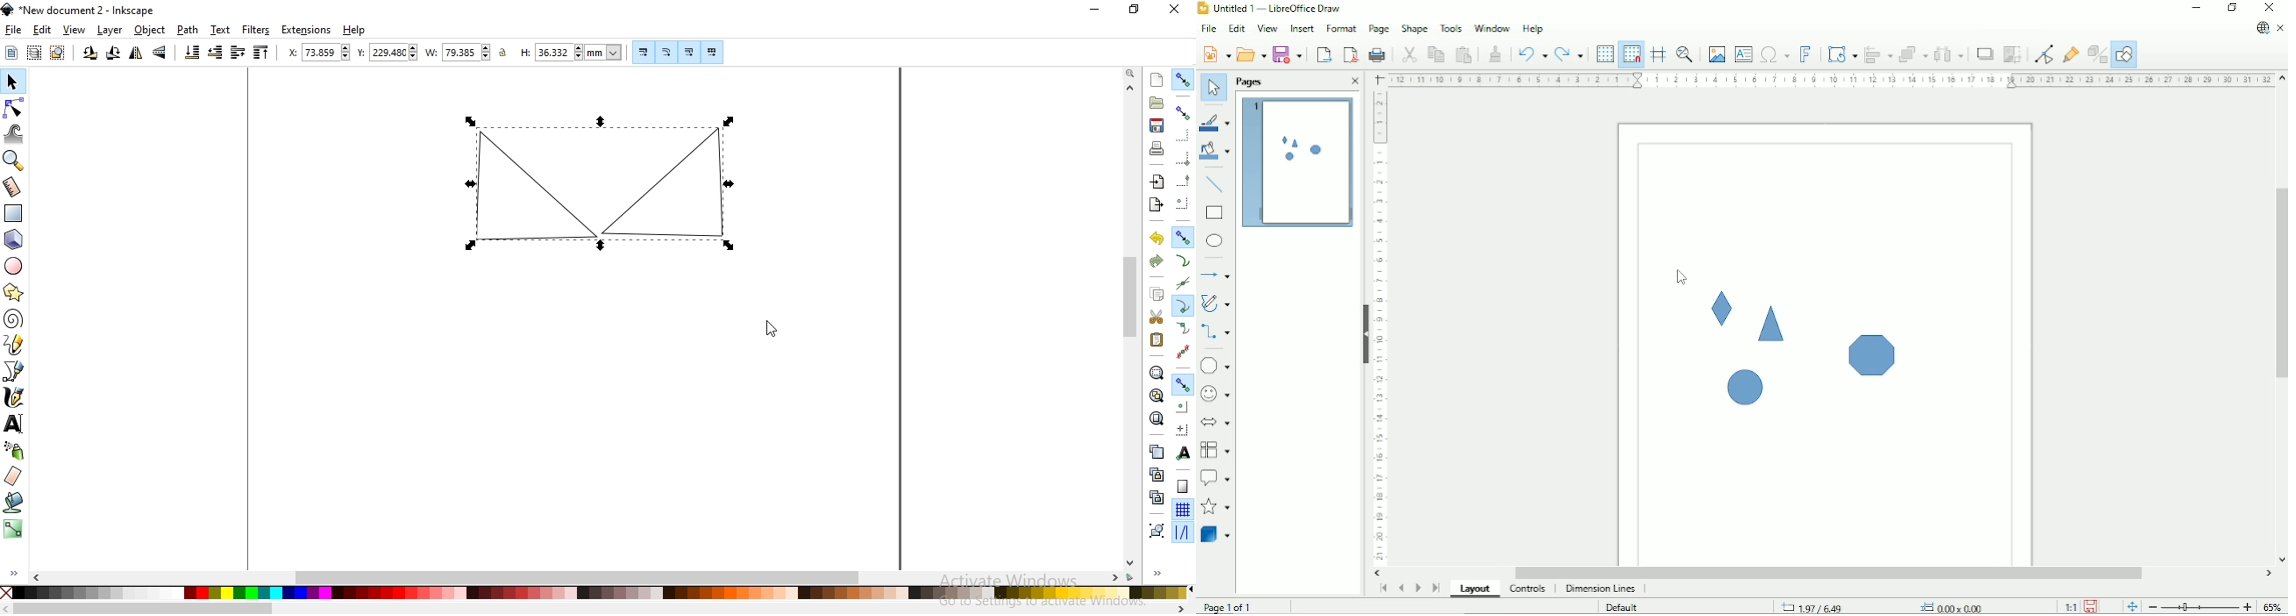 The width and height of the screenshot is (2296, 616). What do you see at coordinates (307, 31) in the screenshot?
I see `extensions` at bounding box center [307, 31].